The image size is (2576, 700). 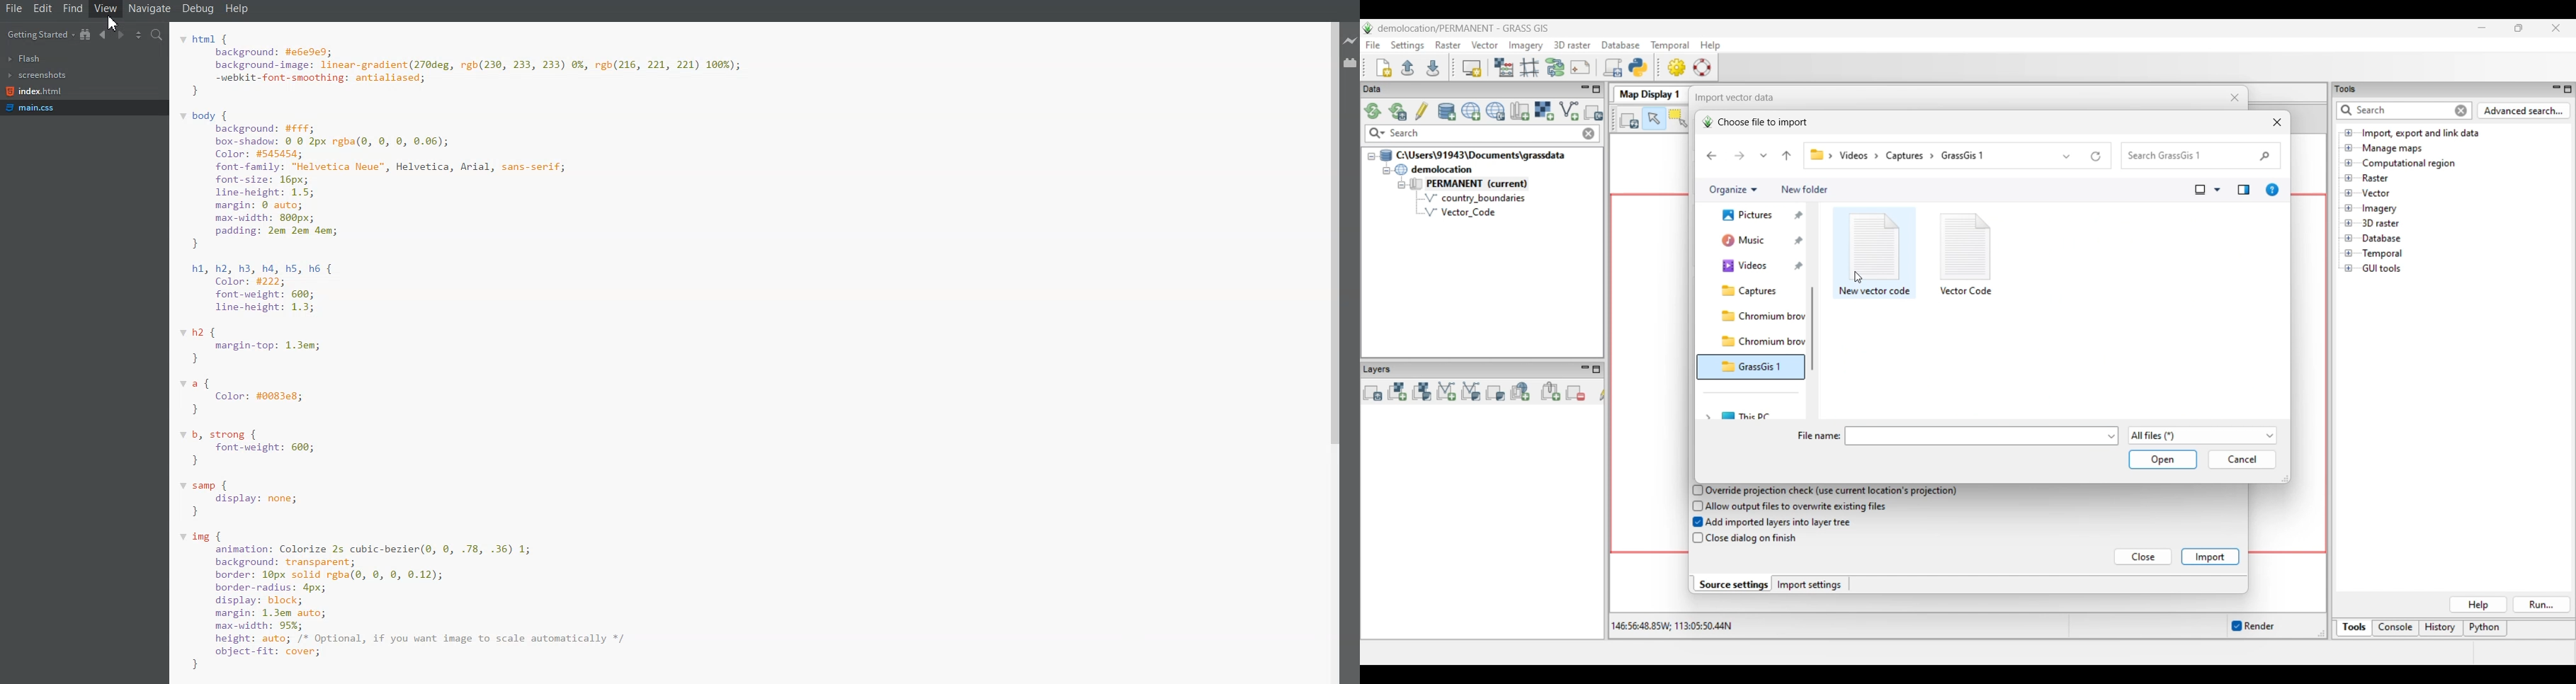 I want to click on Videos folder, so click(x=1759, y=291).